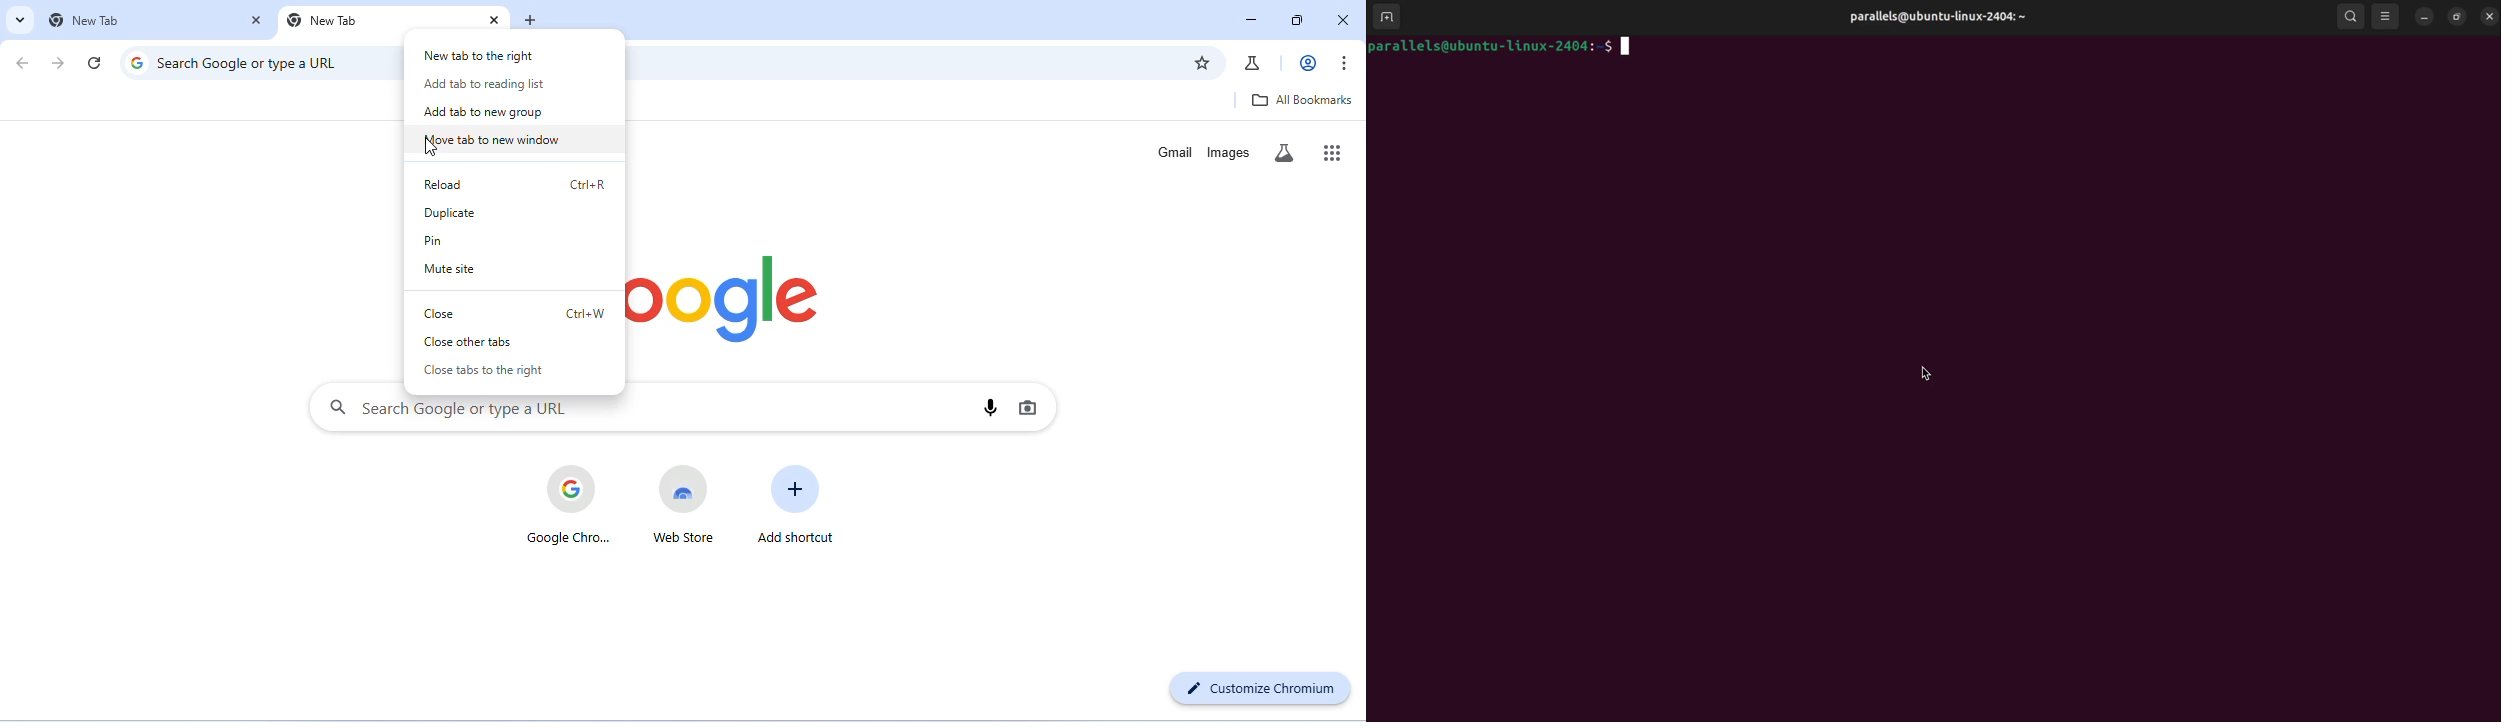 The width and height of the screenshot is (2520, 728). Describe the element at coordinates (2351, 16) in the screenshot. I see `search ` at that location.